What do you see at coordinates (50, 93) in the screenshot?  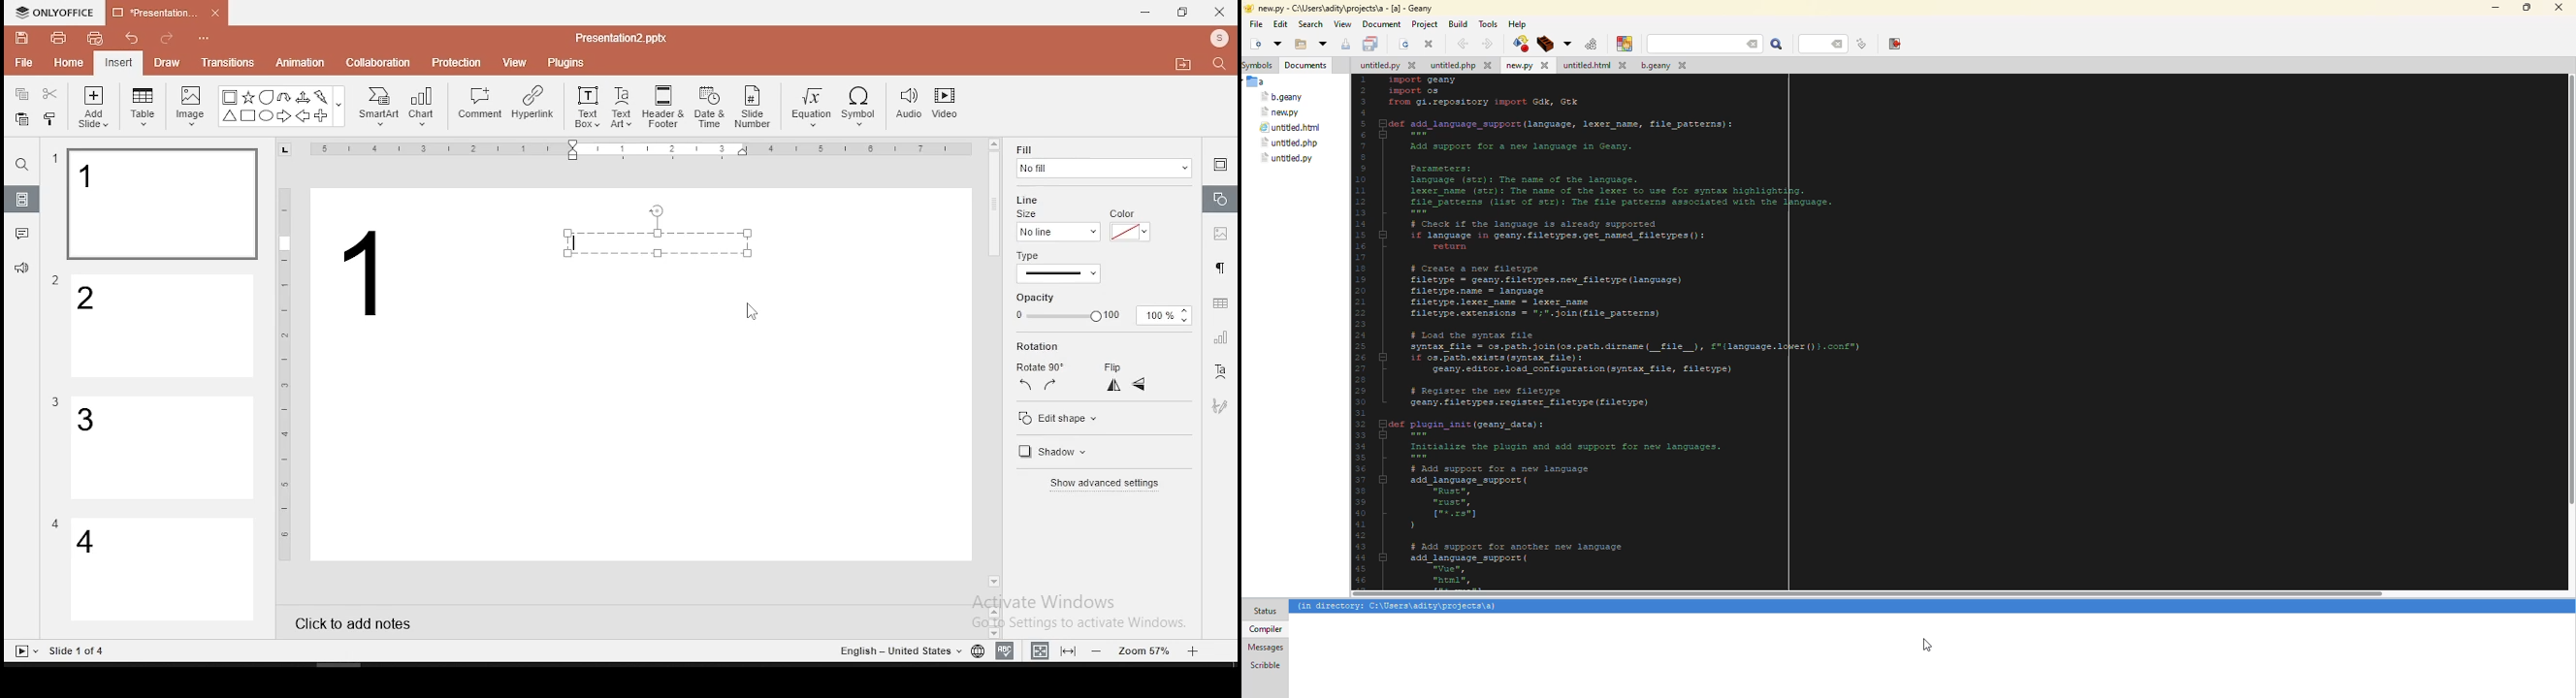 I see `cut` at bounding box center [50, 93].